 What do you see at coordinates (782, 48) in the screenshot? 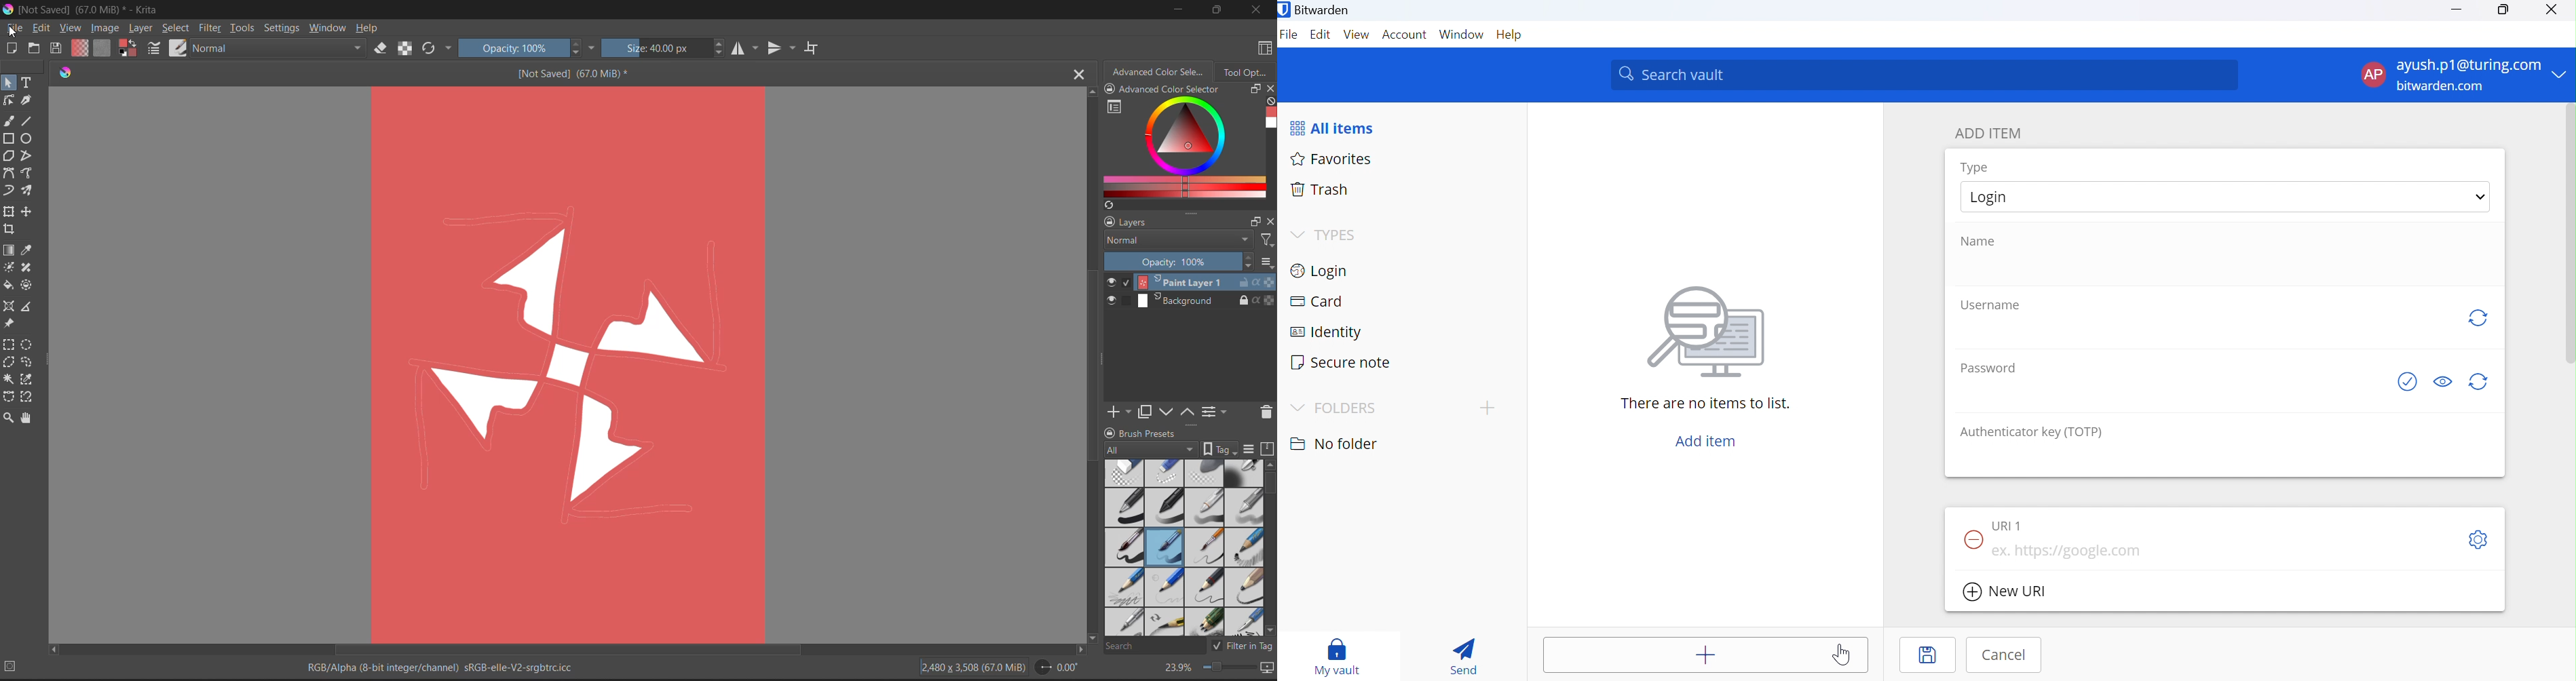
I see `vertical mirror tool` at bounding box center [782, 48].